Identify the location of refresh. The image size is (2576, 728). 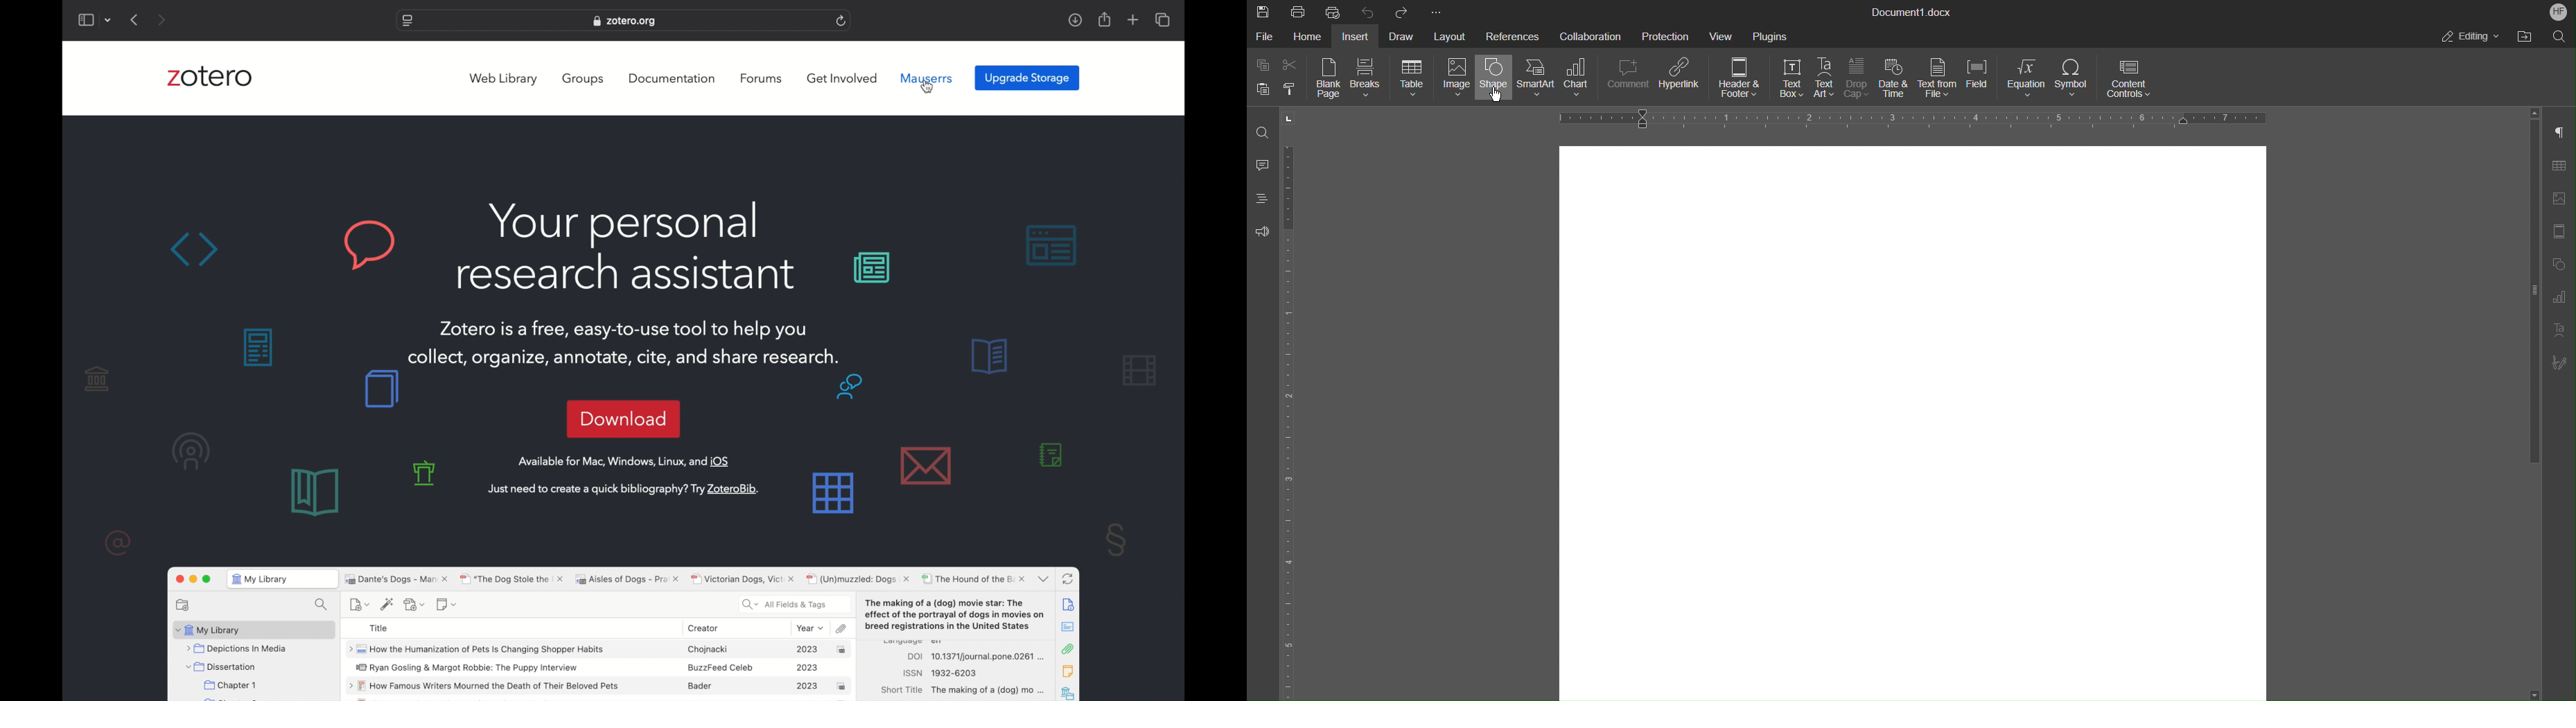
(841, 21).